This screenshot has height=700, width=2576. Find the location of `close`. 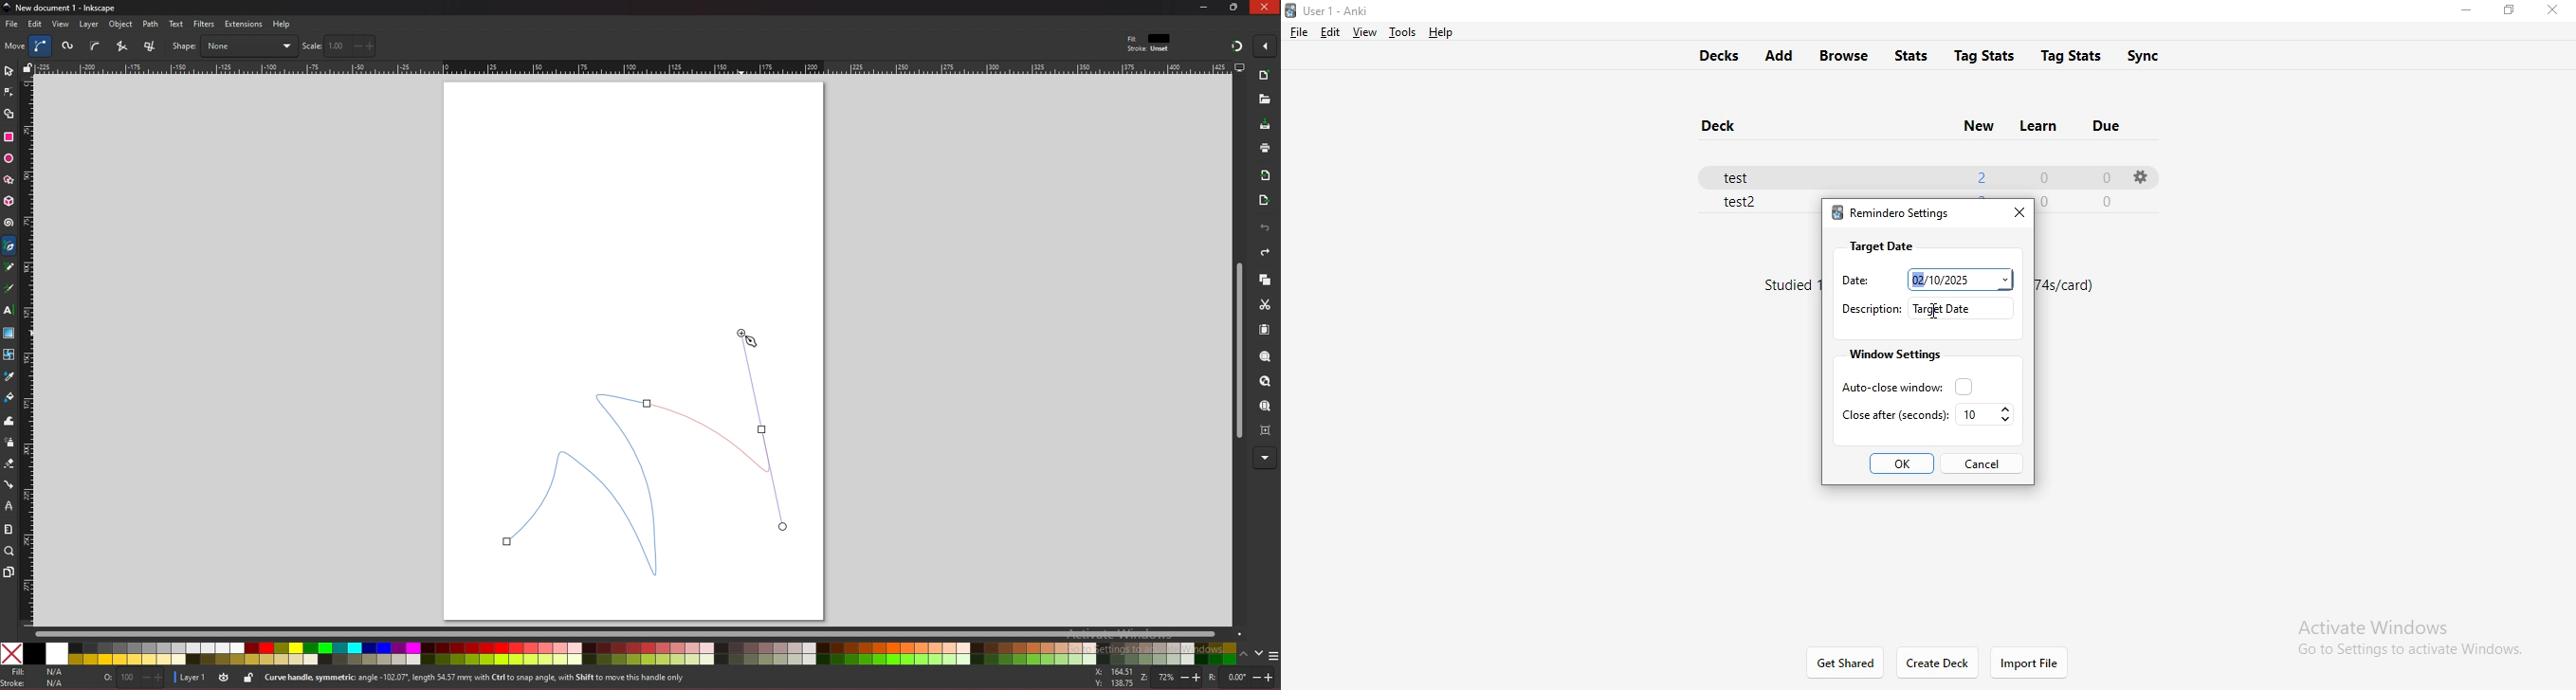

close is located at coordinates (2016, 210).